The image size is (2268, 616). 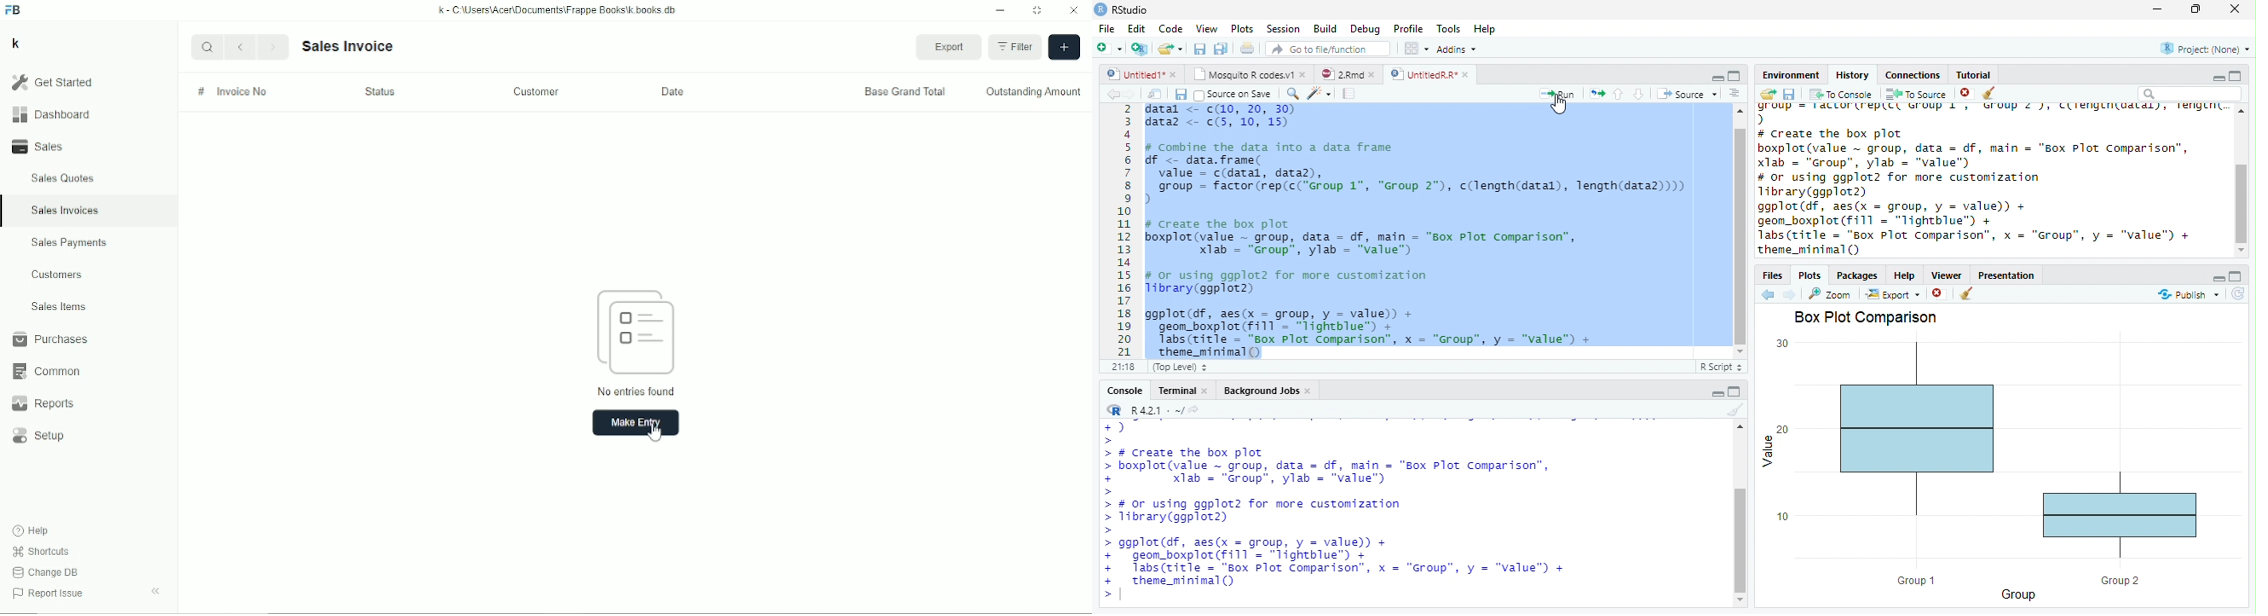 I want to click on Outstanding amount, so click(x=1034, y=91).